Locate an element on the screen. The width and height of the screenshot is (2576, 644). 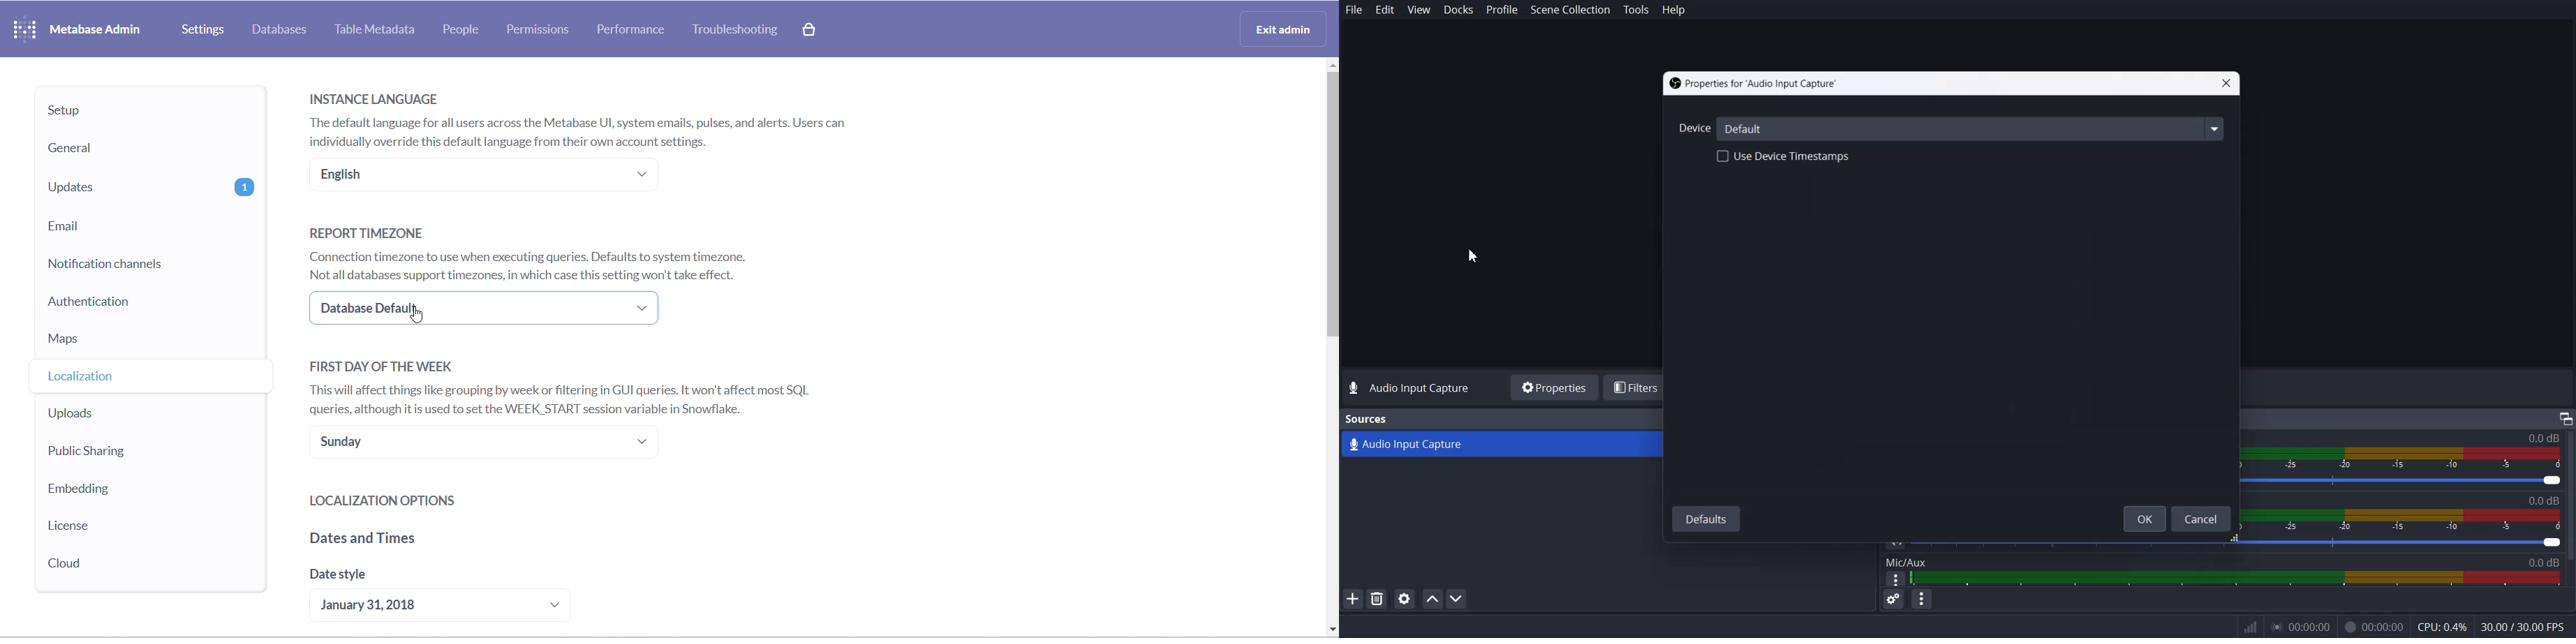
UPLOADS is located at coordinates (134, 415).